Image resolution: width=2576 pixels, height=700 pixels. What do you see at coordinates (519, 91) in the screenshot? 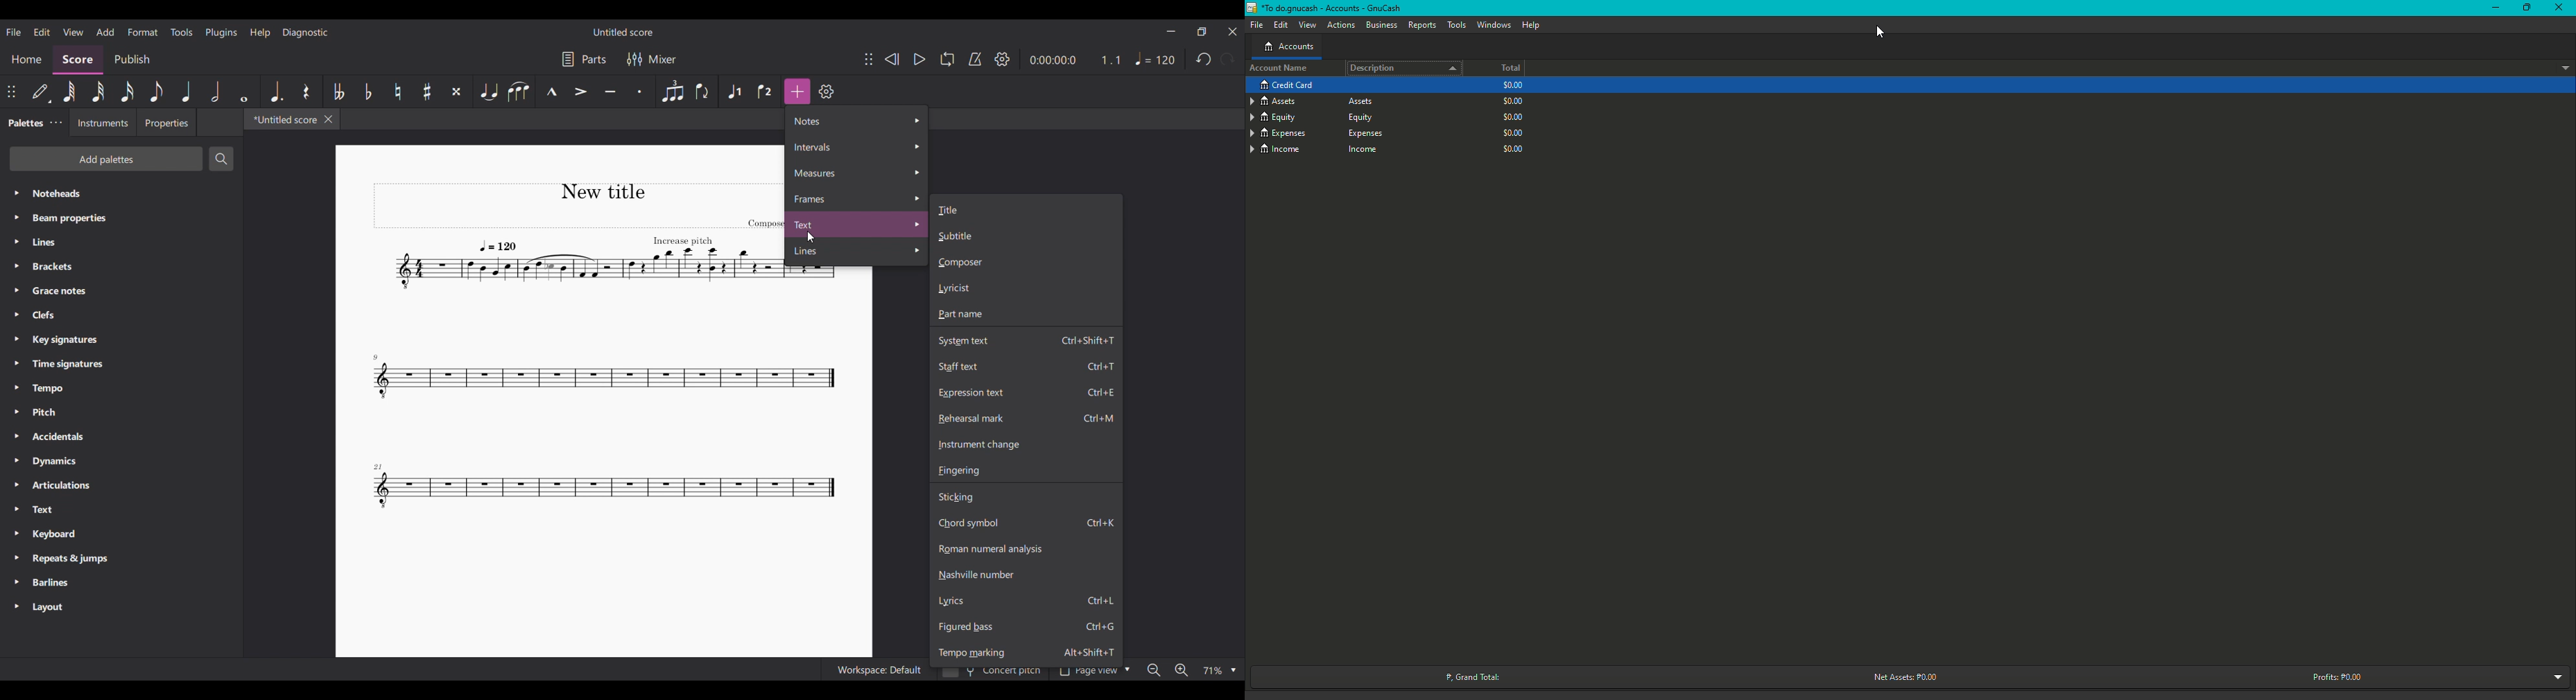
I see `Slur` at bounding box center [519, 91].